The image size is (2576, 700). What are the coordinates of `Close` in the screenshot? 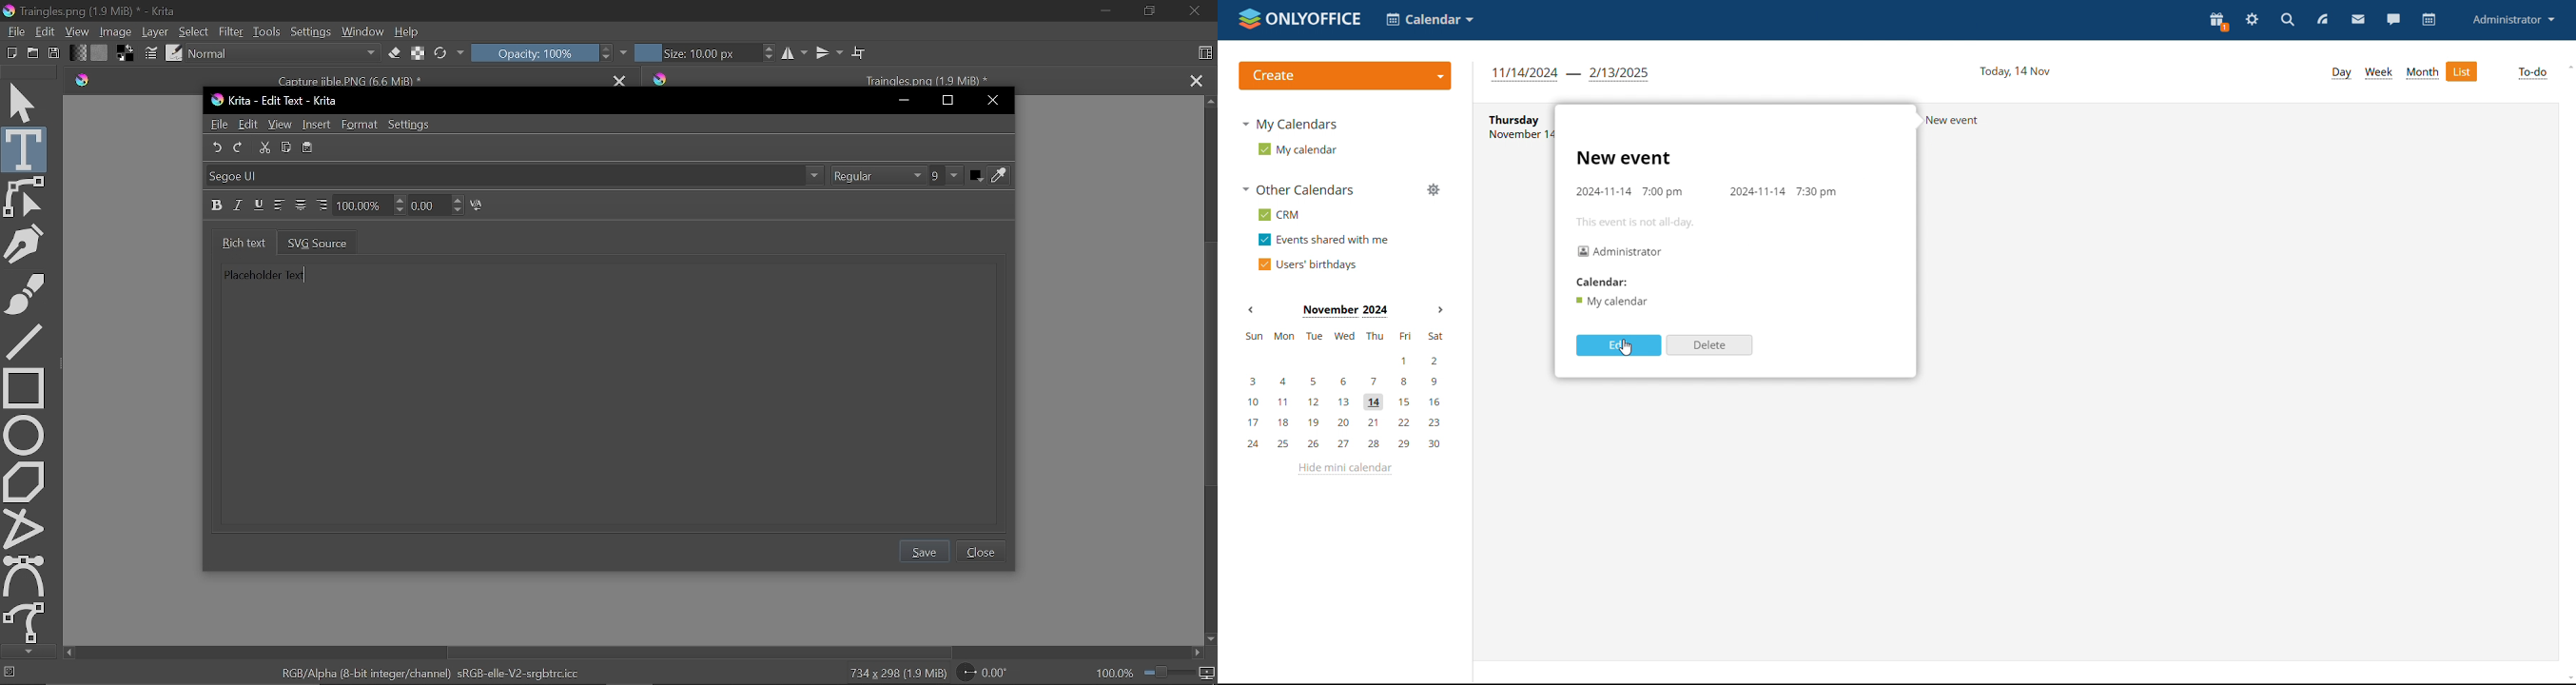 It's located at (995, 100).